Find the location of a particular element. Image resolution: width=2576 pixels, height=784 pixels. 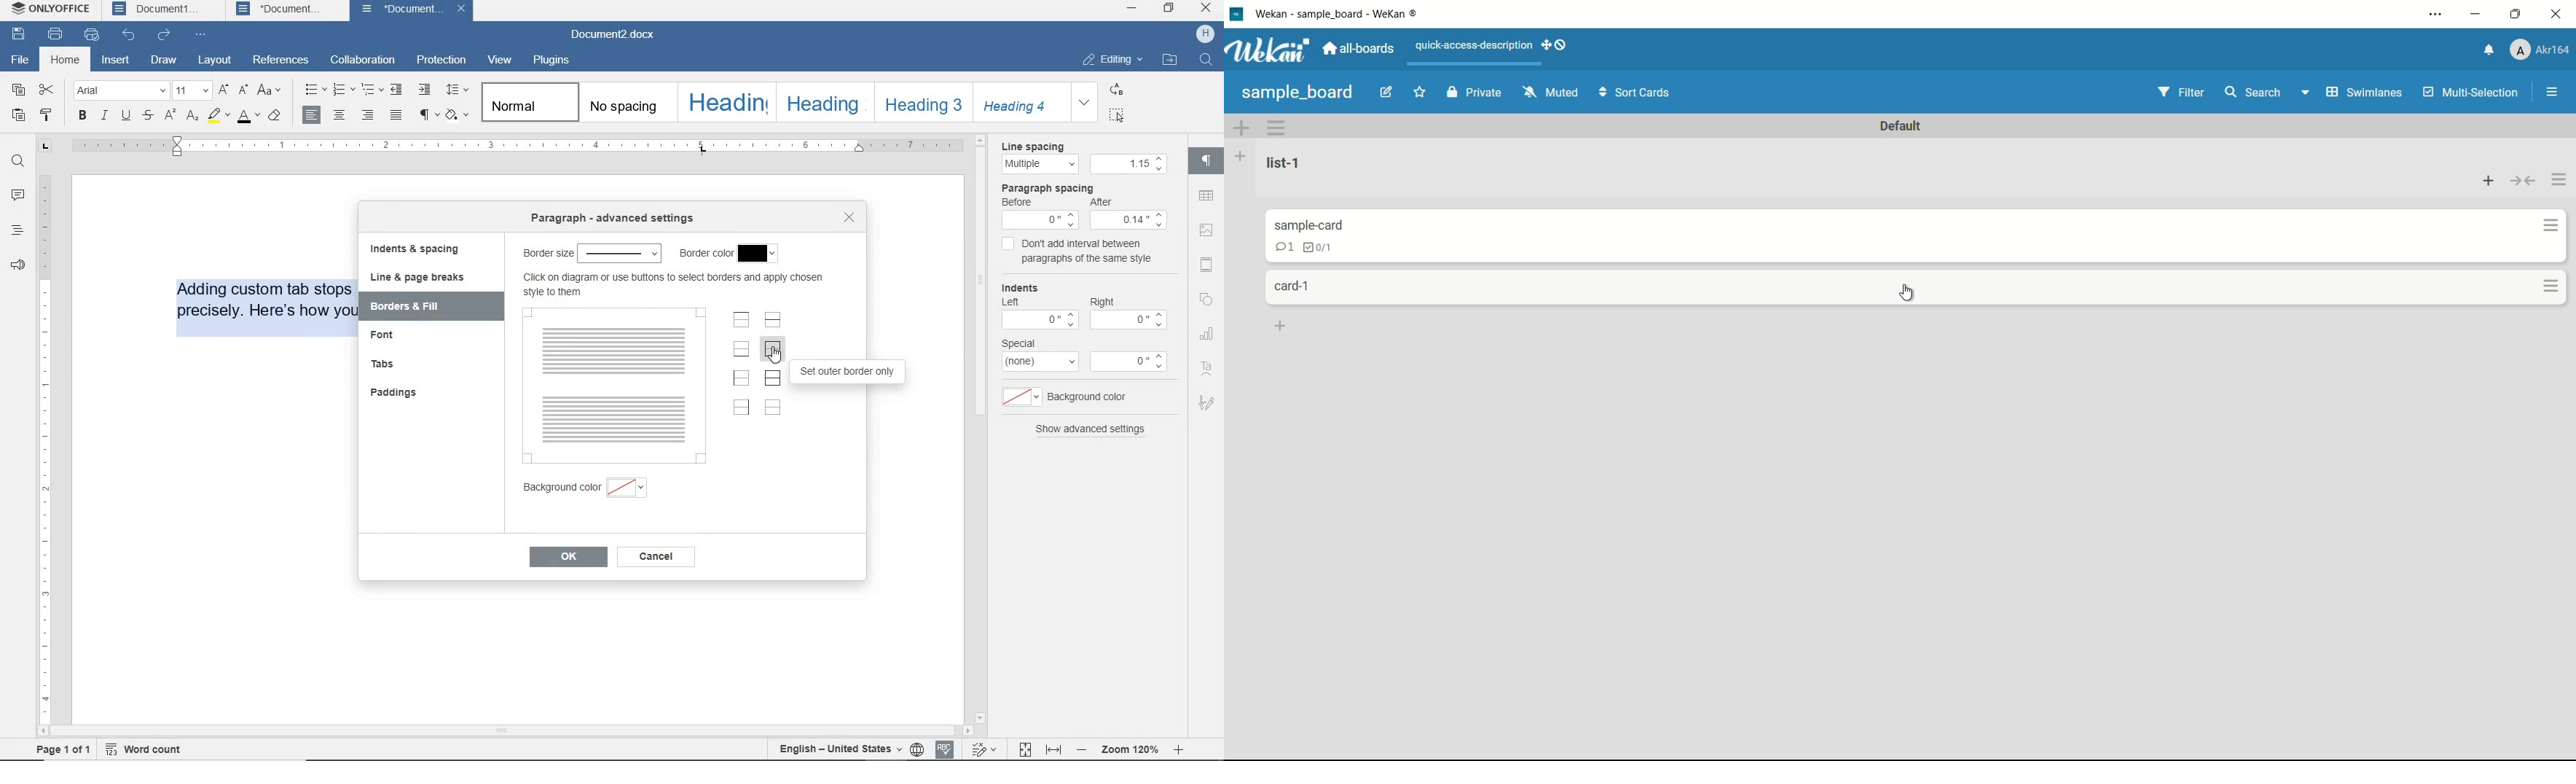

onlyoffice tab is located at coordinates (48, 10).